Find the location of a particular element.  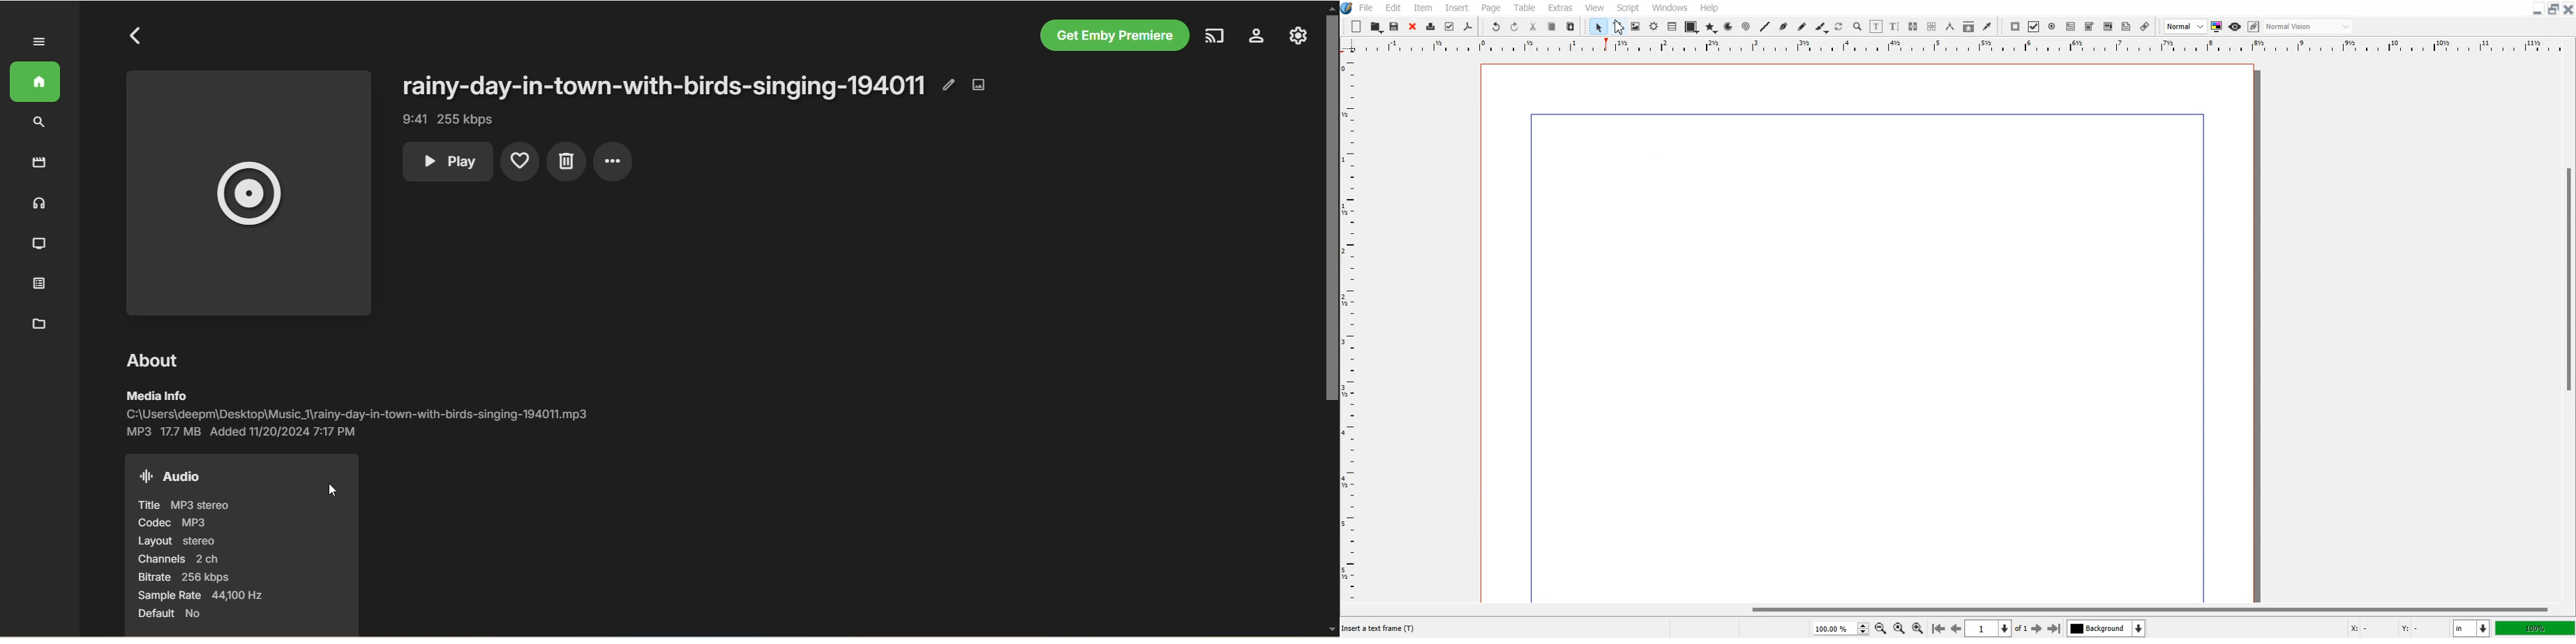

Select Image Preview quality is located at coordinates (2186, 26).